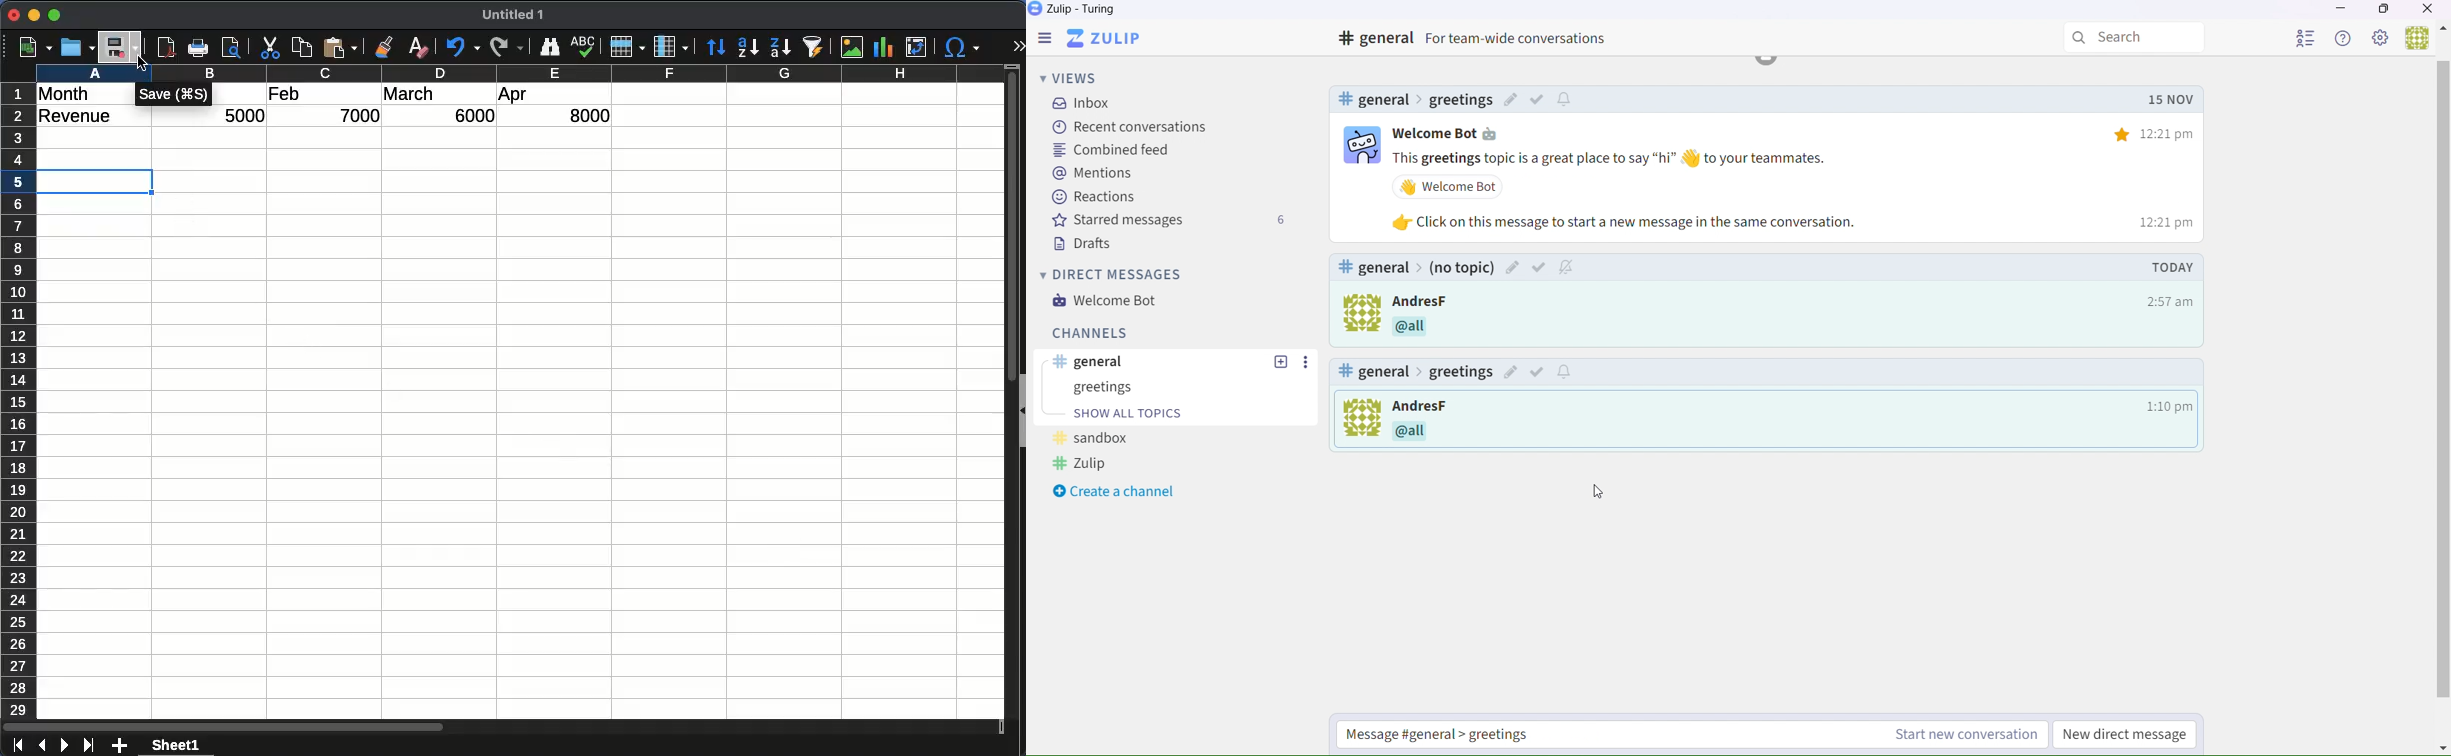 The width and height of the screenshot is (2464, 756). Describe the element at coordinates (2171, 301) in the screenshot. I see `12:21 pm` at that location.